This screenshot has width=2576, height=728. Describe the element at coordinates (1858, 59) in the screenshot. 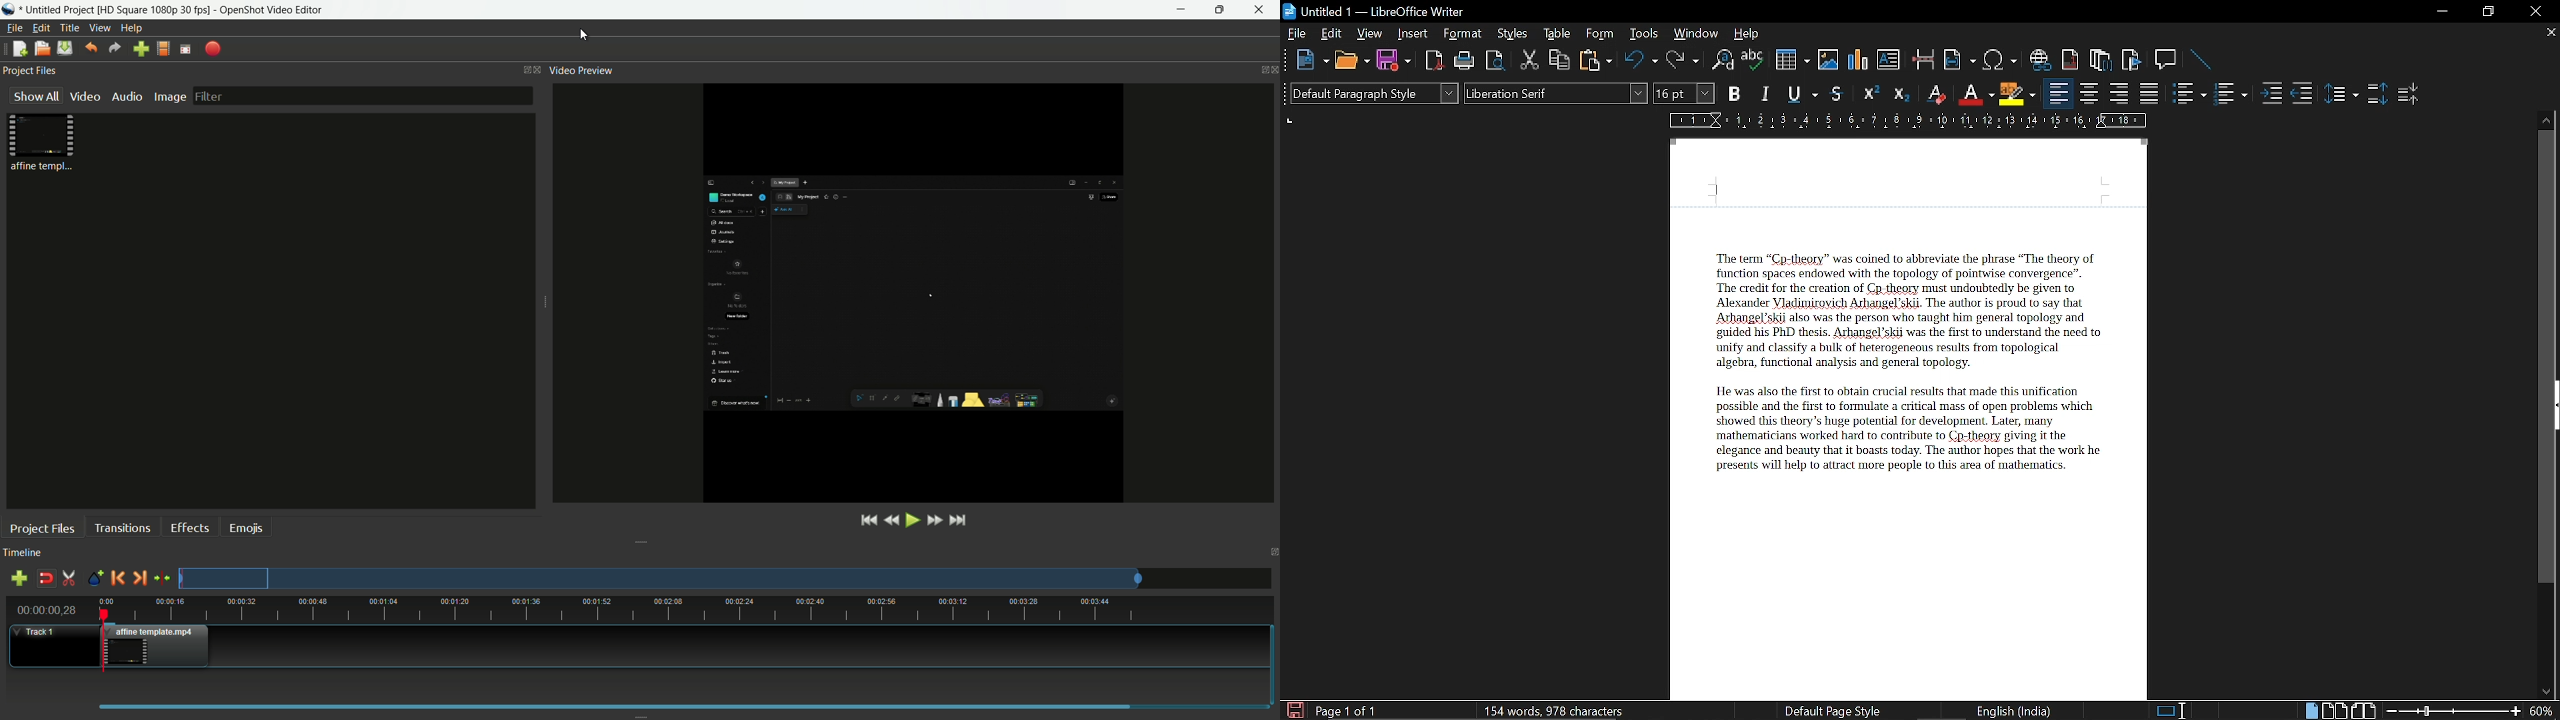

I see `insert diagram` at that location.